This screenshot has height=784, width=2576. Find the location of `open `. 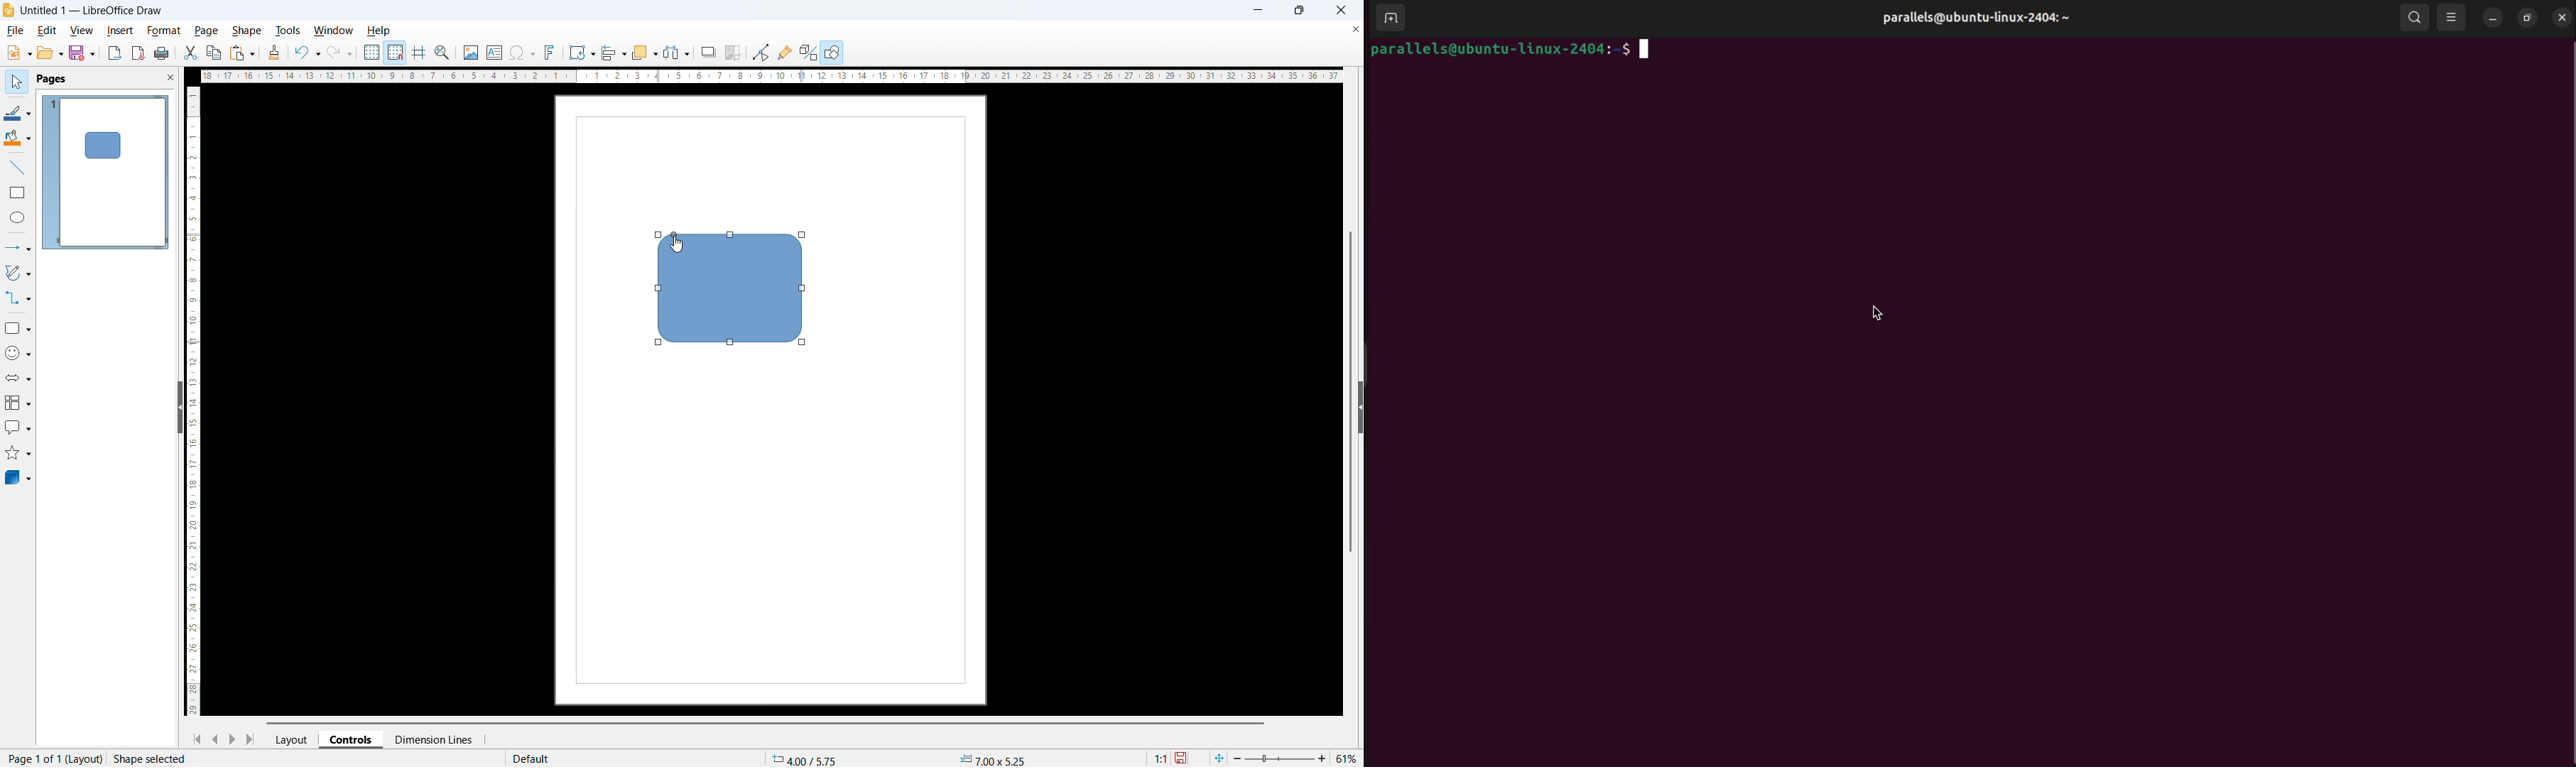

open  is located at coordinates (50, 53).